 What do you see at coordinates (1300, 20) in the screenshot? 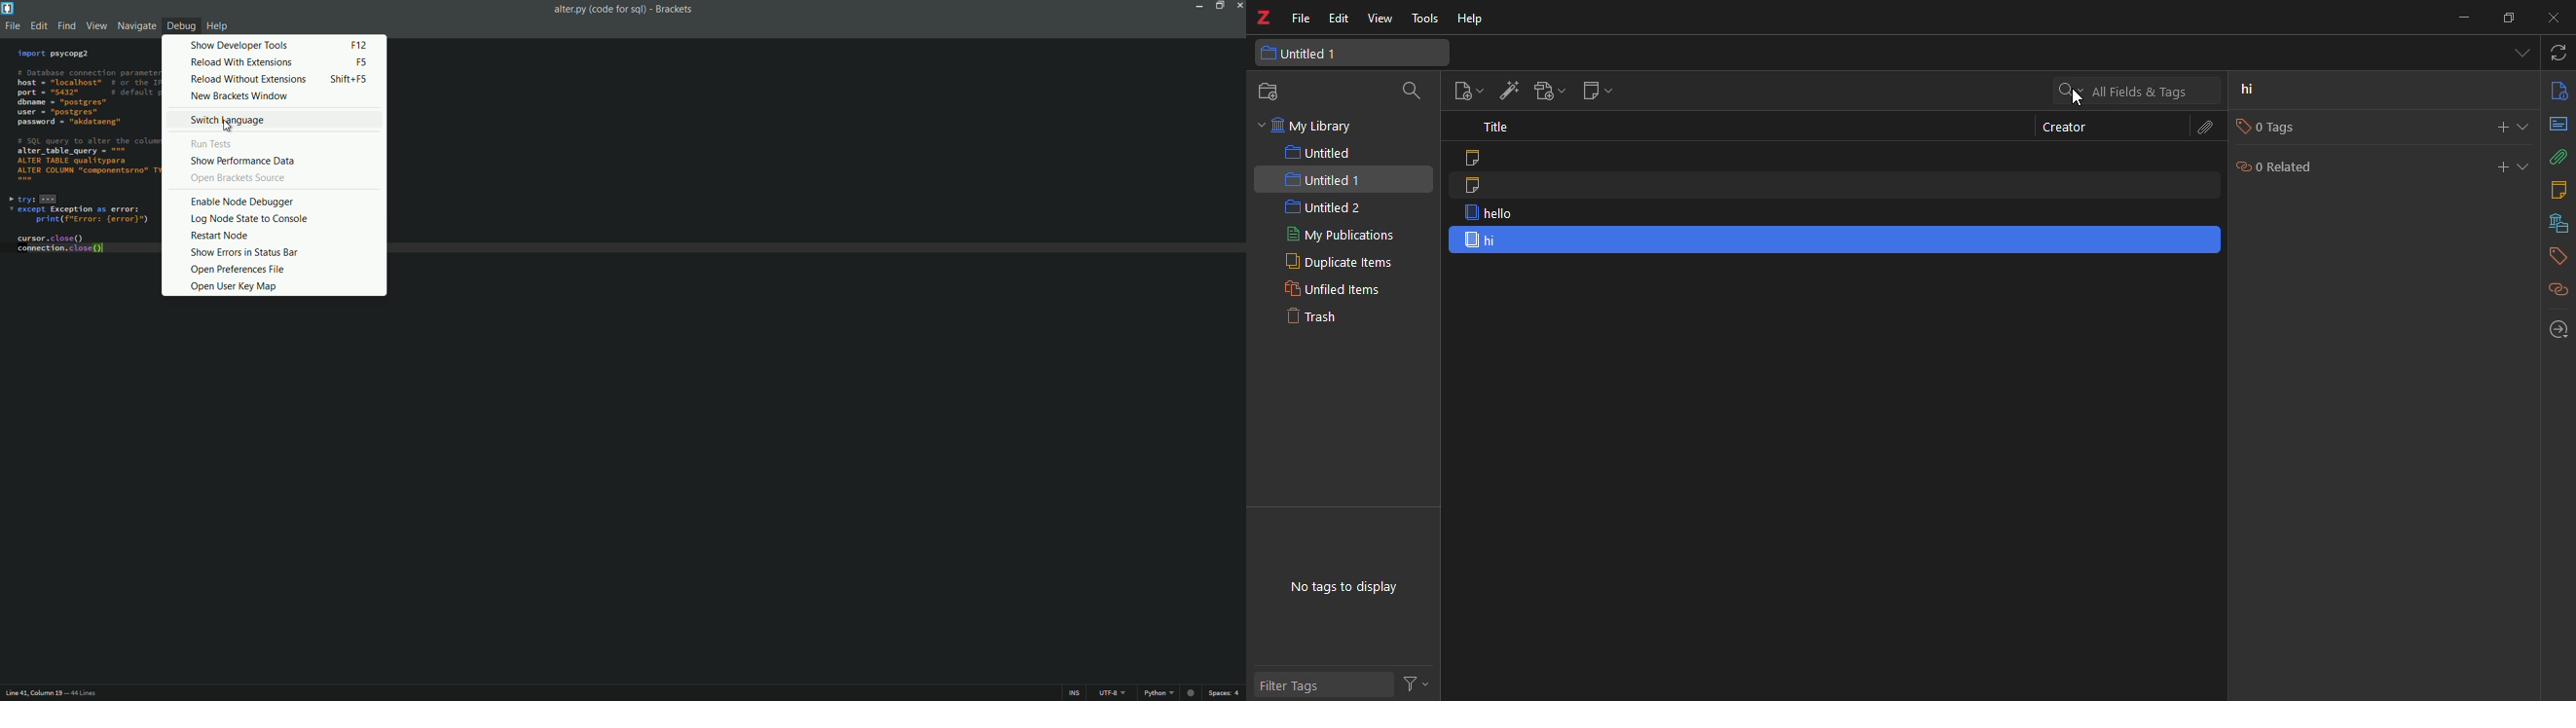
I see `file` at bounding box center [1300, 20].